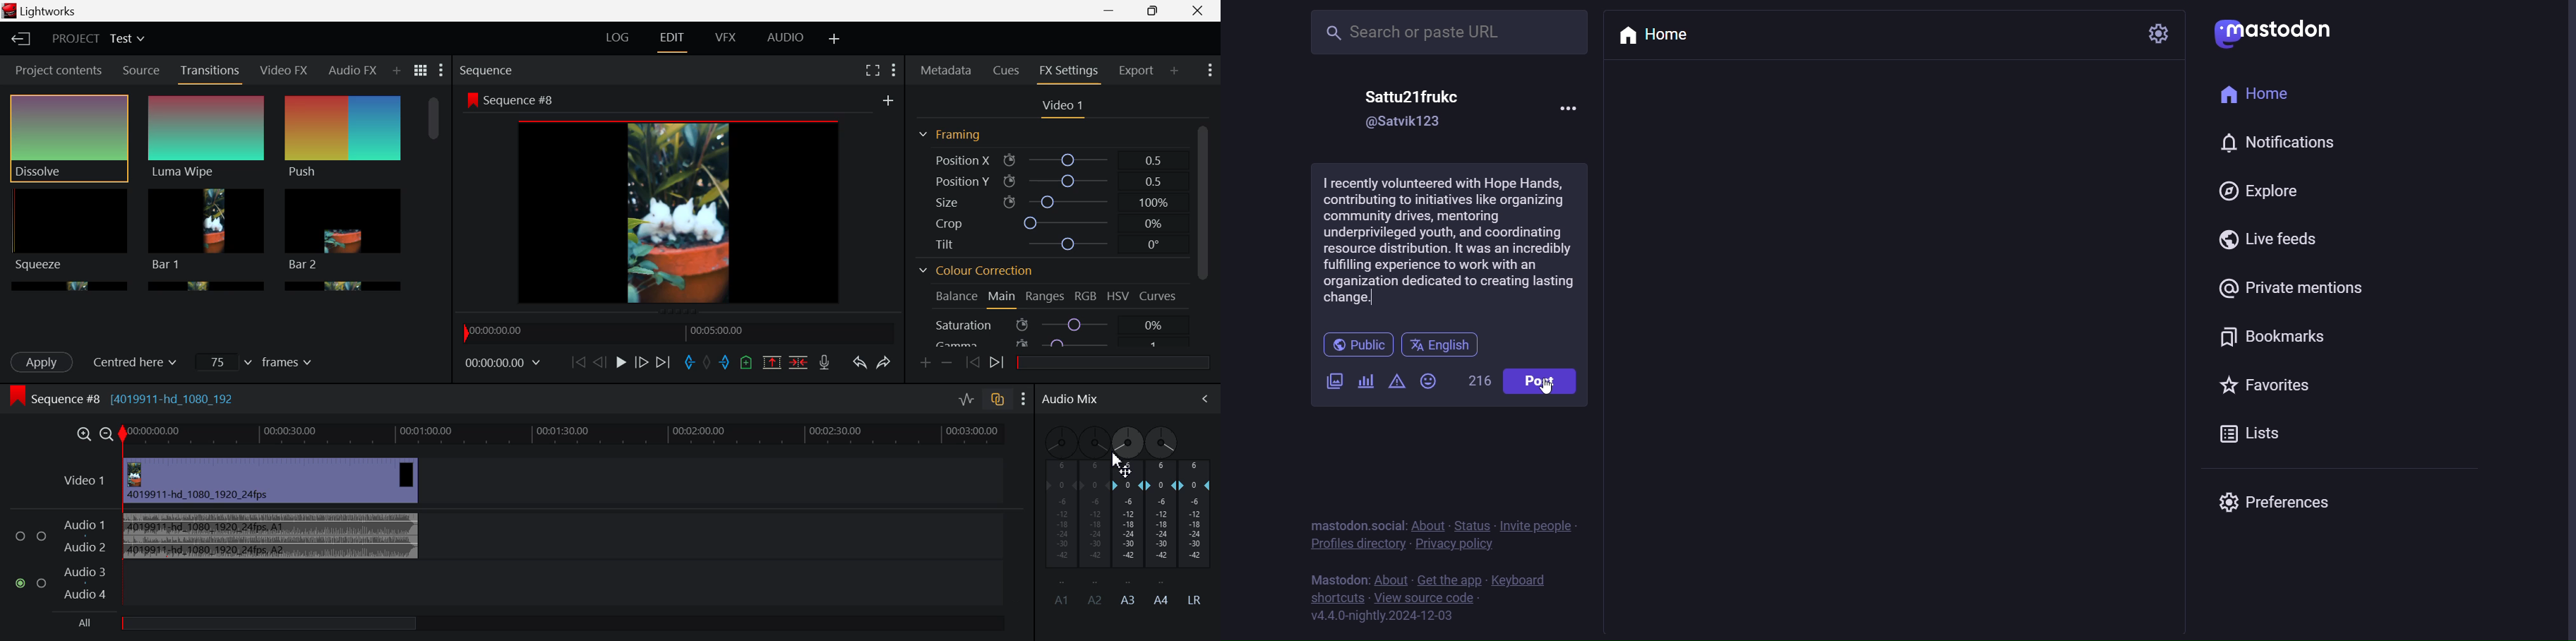 The image size is (2576, 644). What do you see at coordinates (1537, 385) in the screenshot?
I see `Post` at bounding box center [1537, 385].